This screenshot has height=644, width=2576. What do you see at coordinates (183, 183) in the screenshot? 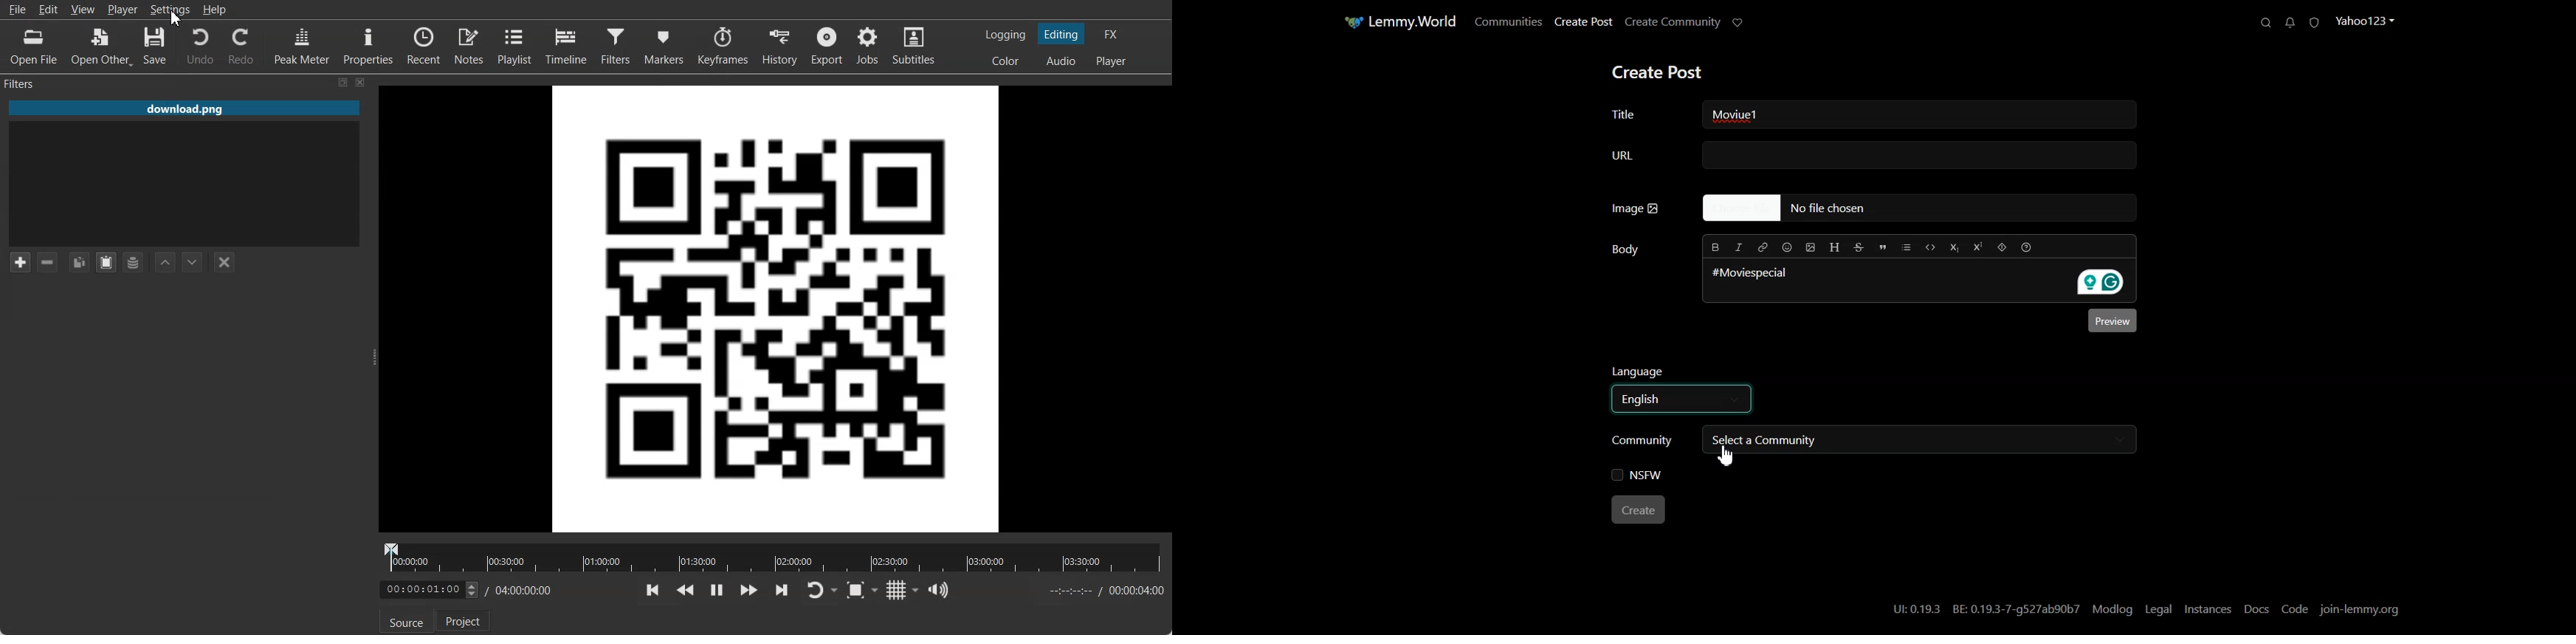
I see `Select clip` at bounding box center [183, 183].